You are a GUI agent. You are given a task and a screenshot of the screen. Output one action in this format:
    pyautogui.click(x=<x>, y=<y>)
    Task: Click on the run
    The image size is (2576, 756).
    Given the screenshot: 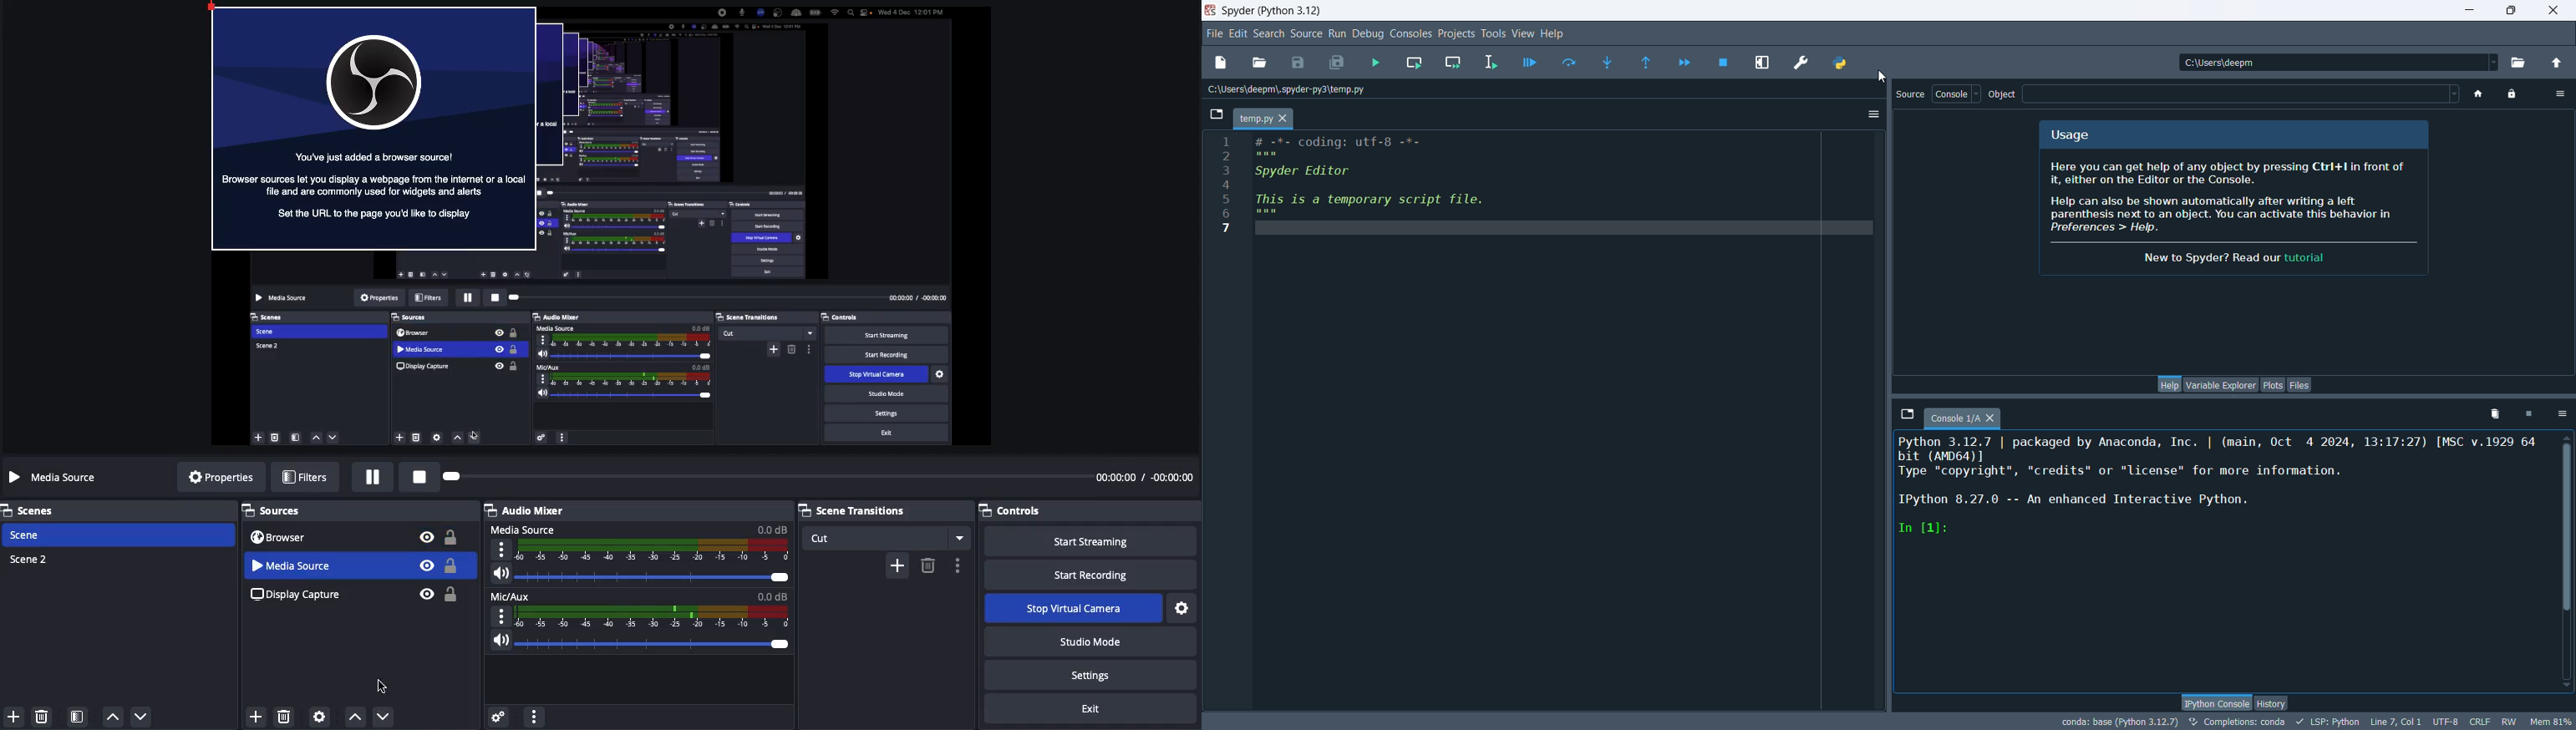 What is the action you would take?
    pyautogui.click(x=1338, y=35)
    